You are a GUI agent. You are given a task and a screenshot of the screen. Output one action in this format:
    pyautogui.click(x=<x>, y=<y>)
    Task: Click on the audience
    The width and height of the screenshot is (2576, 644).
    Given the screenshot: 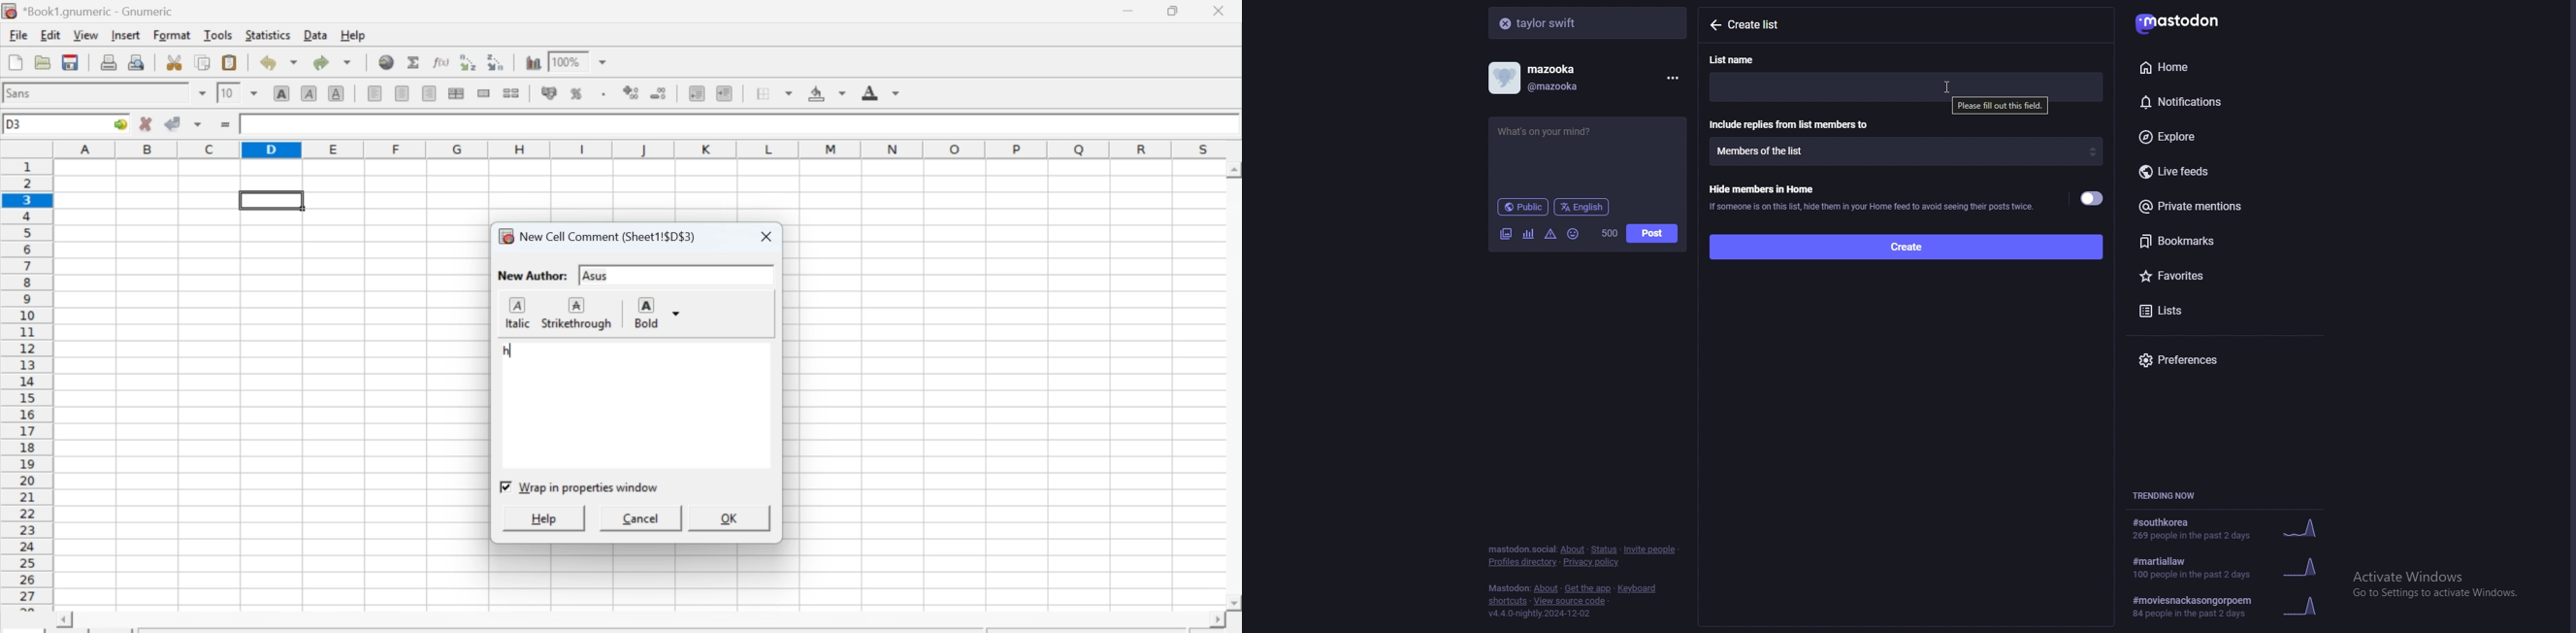 What is the action you would take?
    pyautogui.click(x=1523, y=207)
    